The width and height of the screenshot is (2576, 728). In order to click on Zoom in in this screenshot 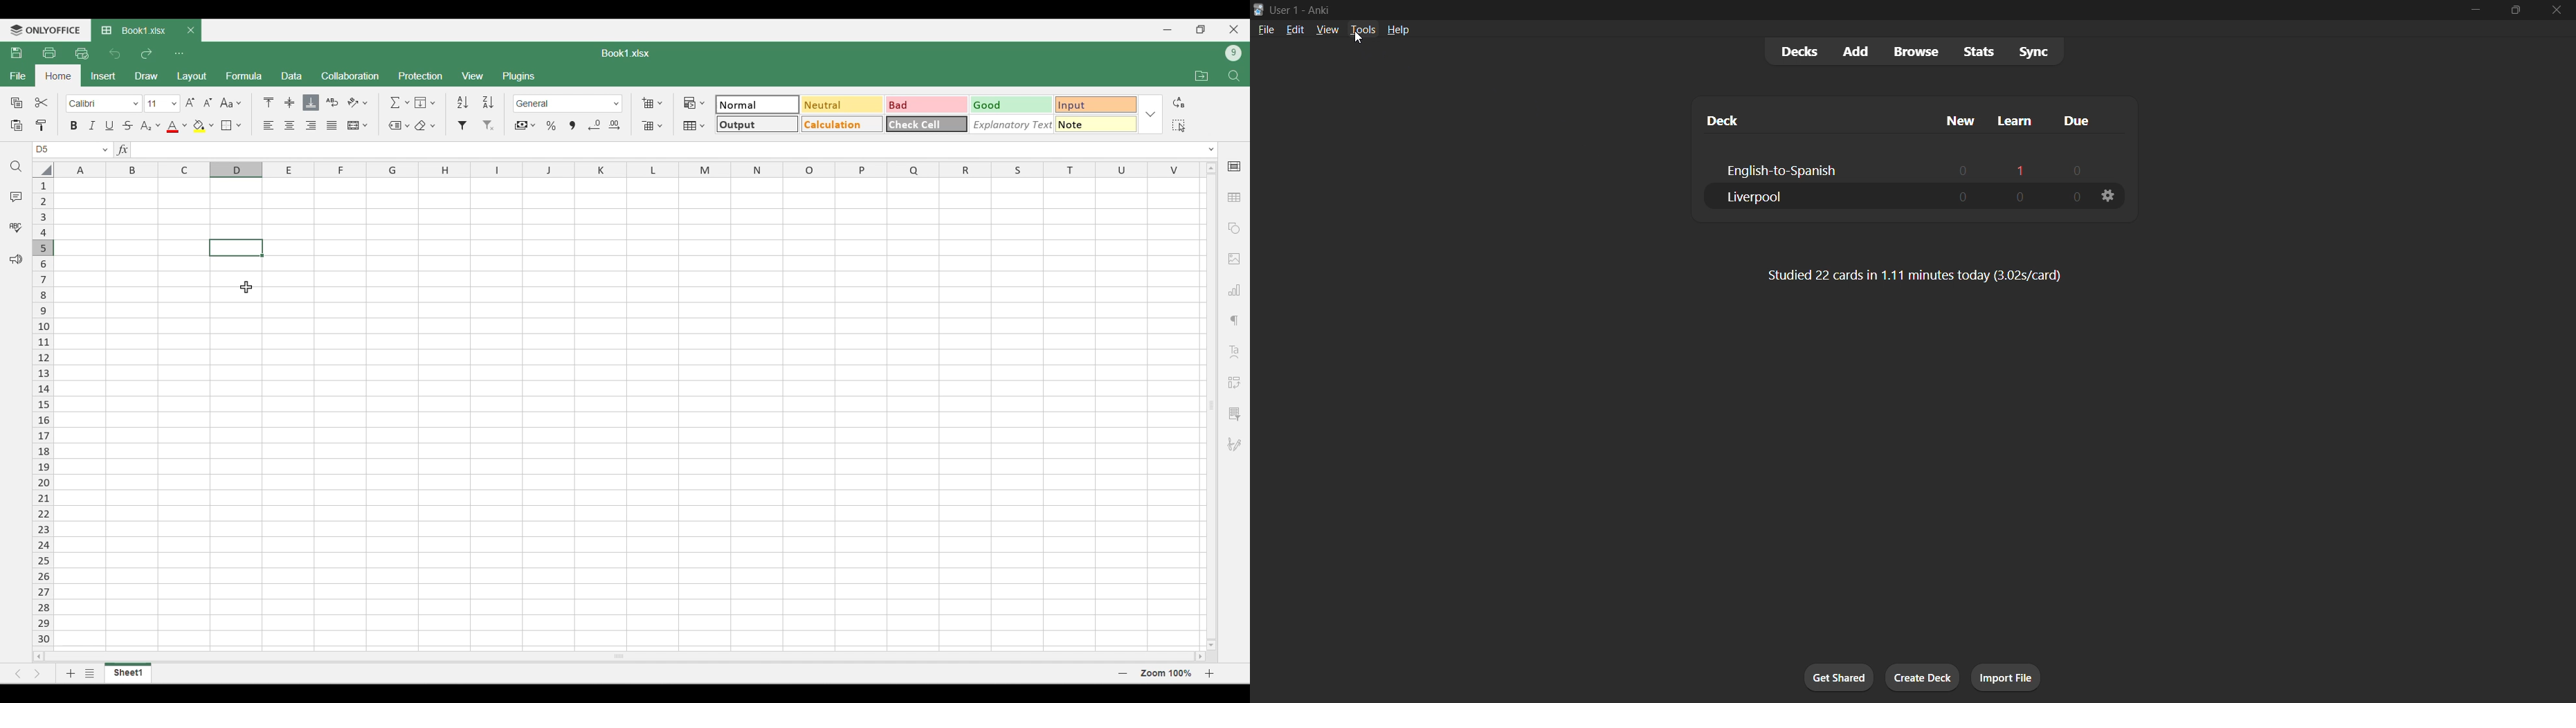, I will do `click(1210, 673)`.